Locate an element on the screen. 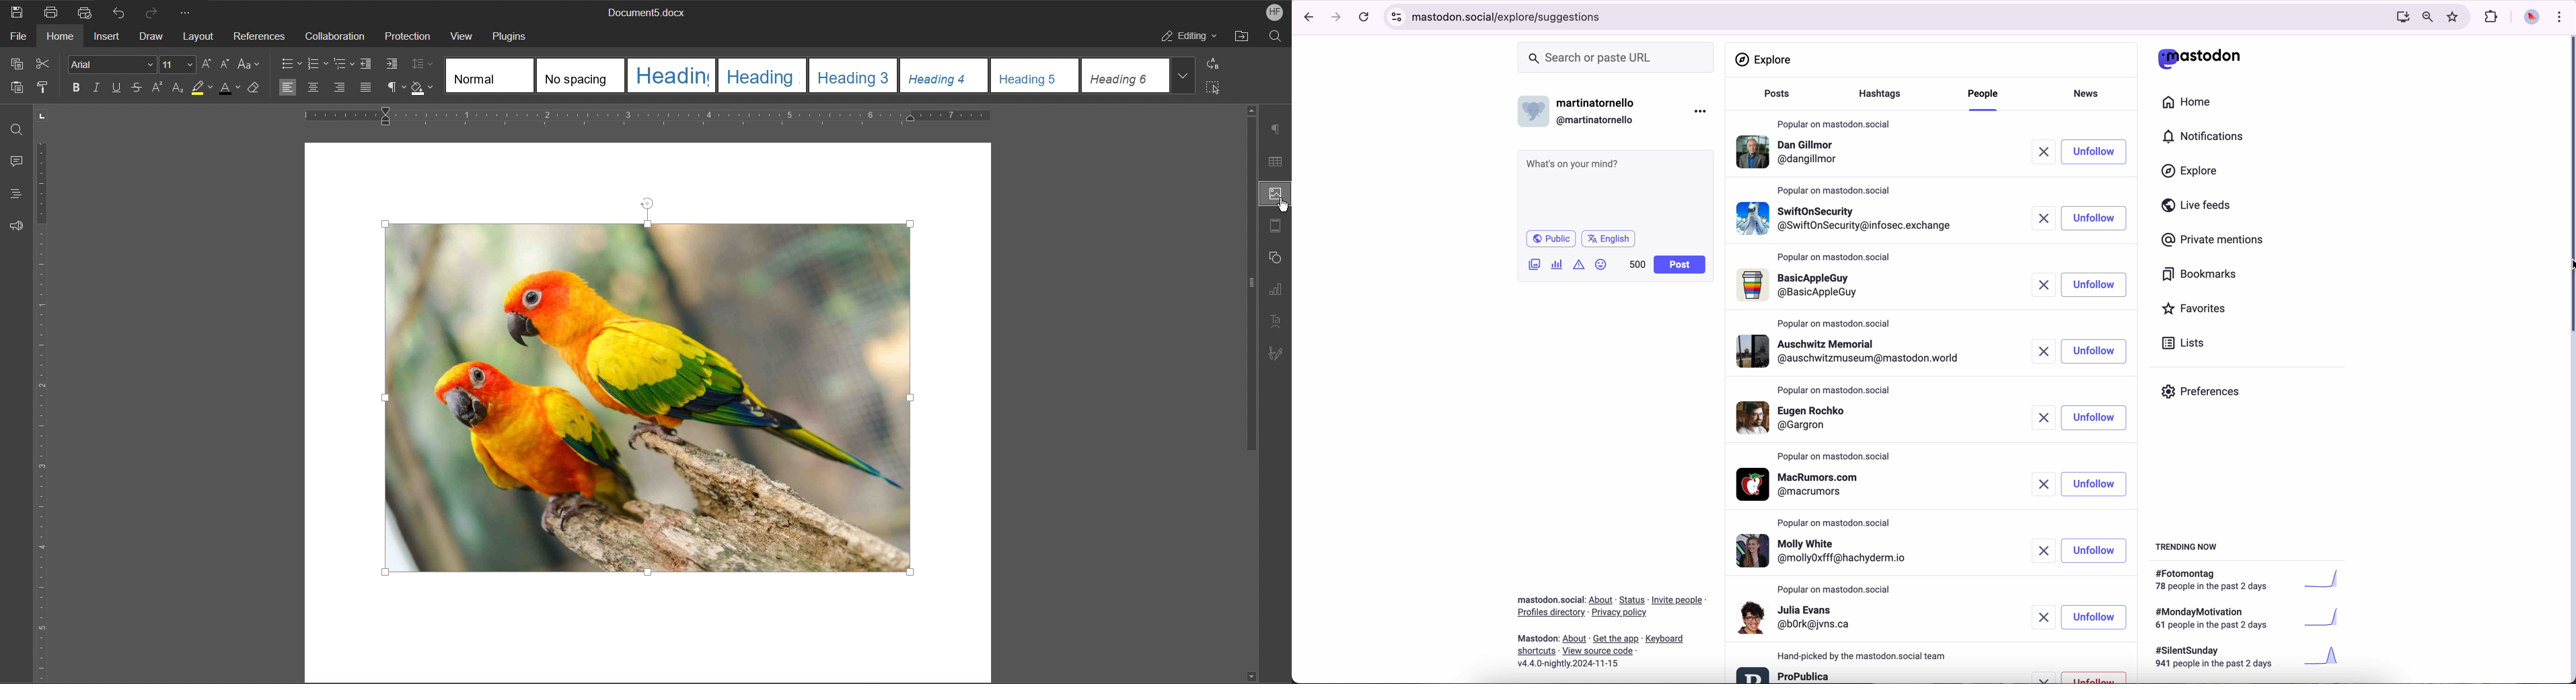  remove is located at coordinates (2046, 217).